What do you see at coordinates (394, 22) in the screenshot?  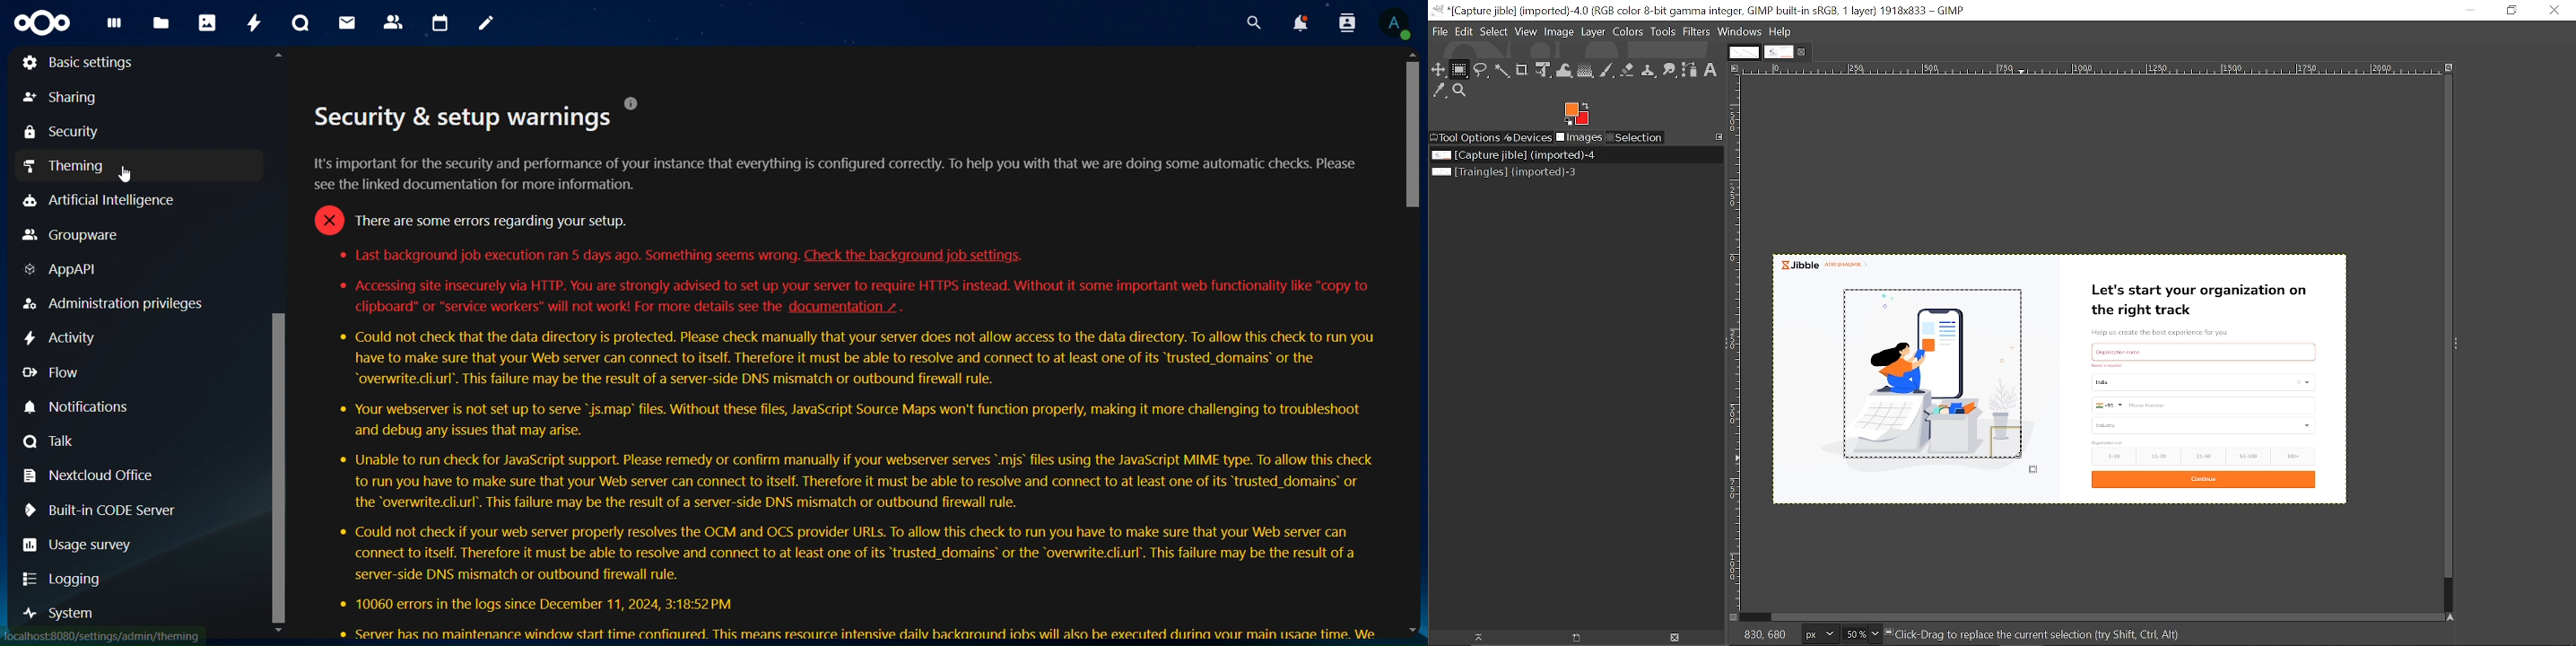 I see `contacts` at bounding box center [394, 22].